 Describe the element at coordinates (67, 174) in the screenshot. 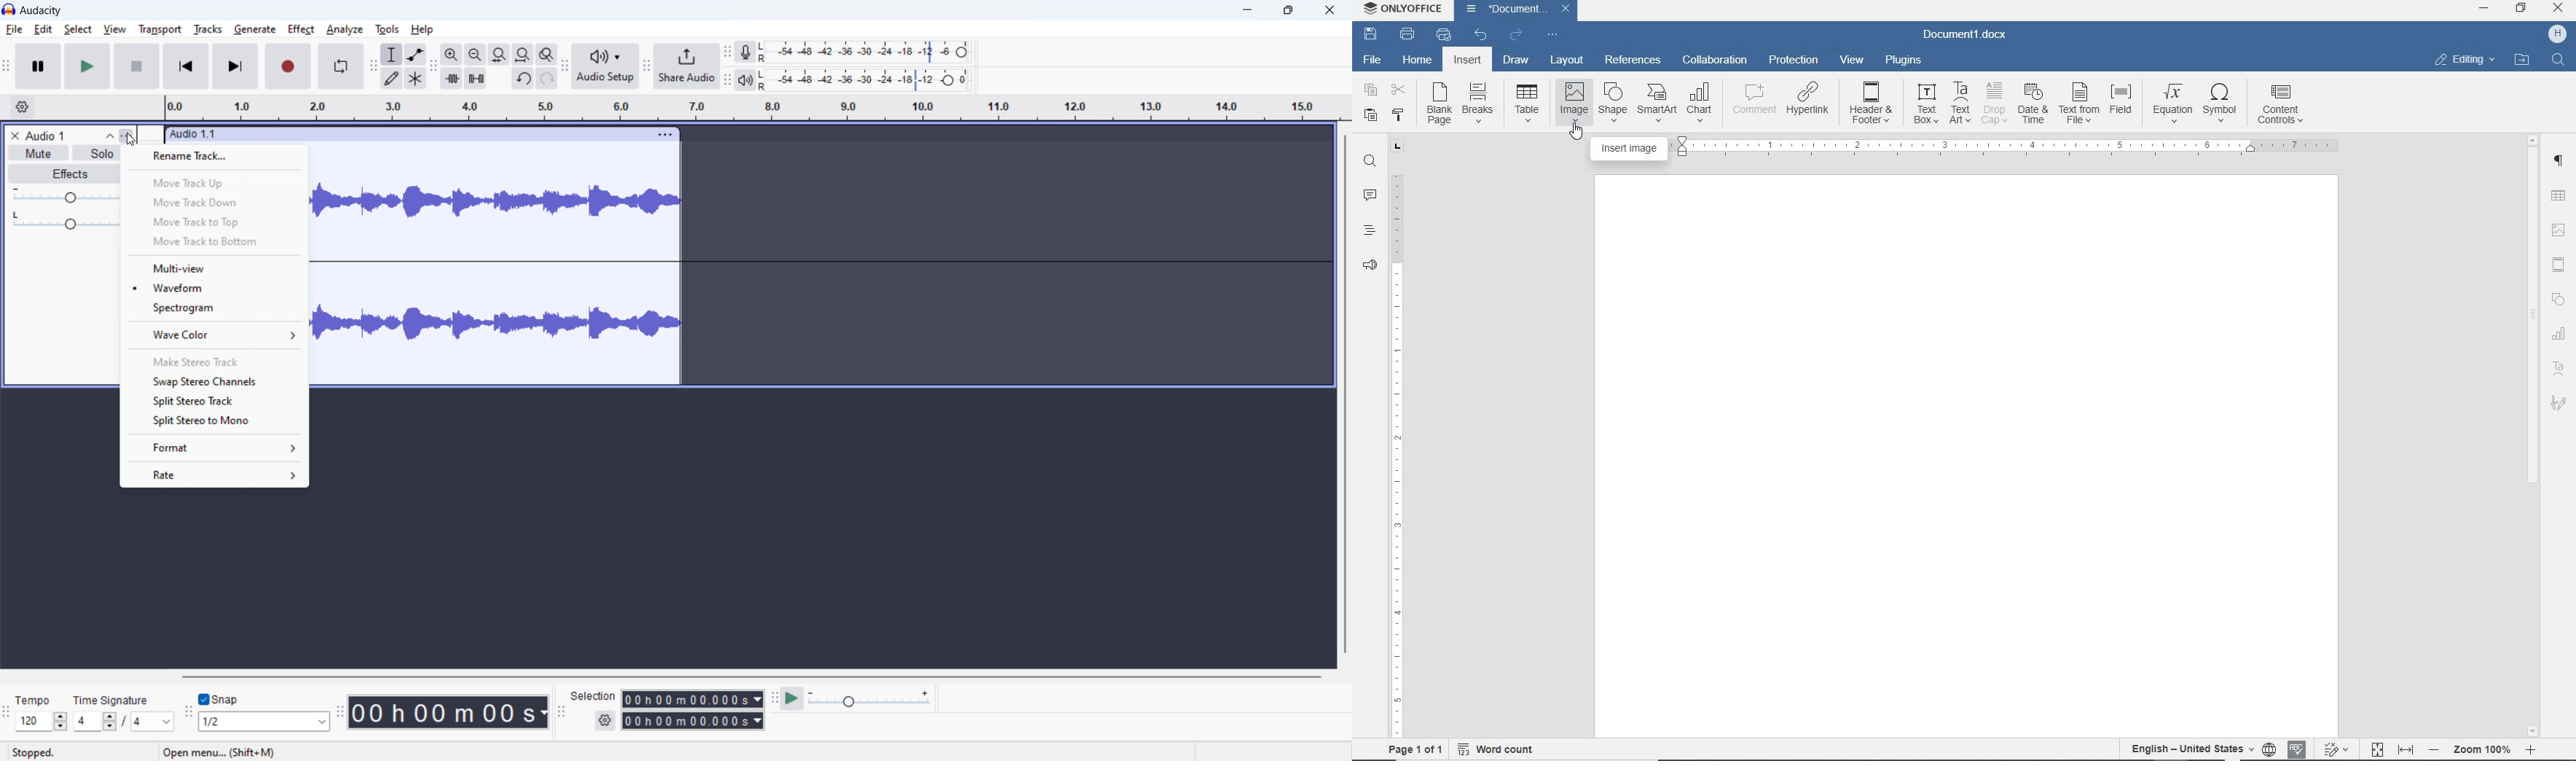

I see `effects` at that location.